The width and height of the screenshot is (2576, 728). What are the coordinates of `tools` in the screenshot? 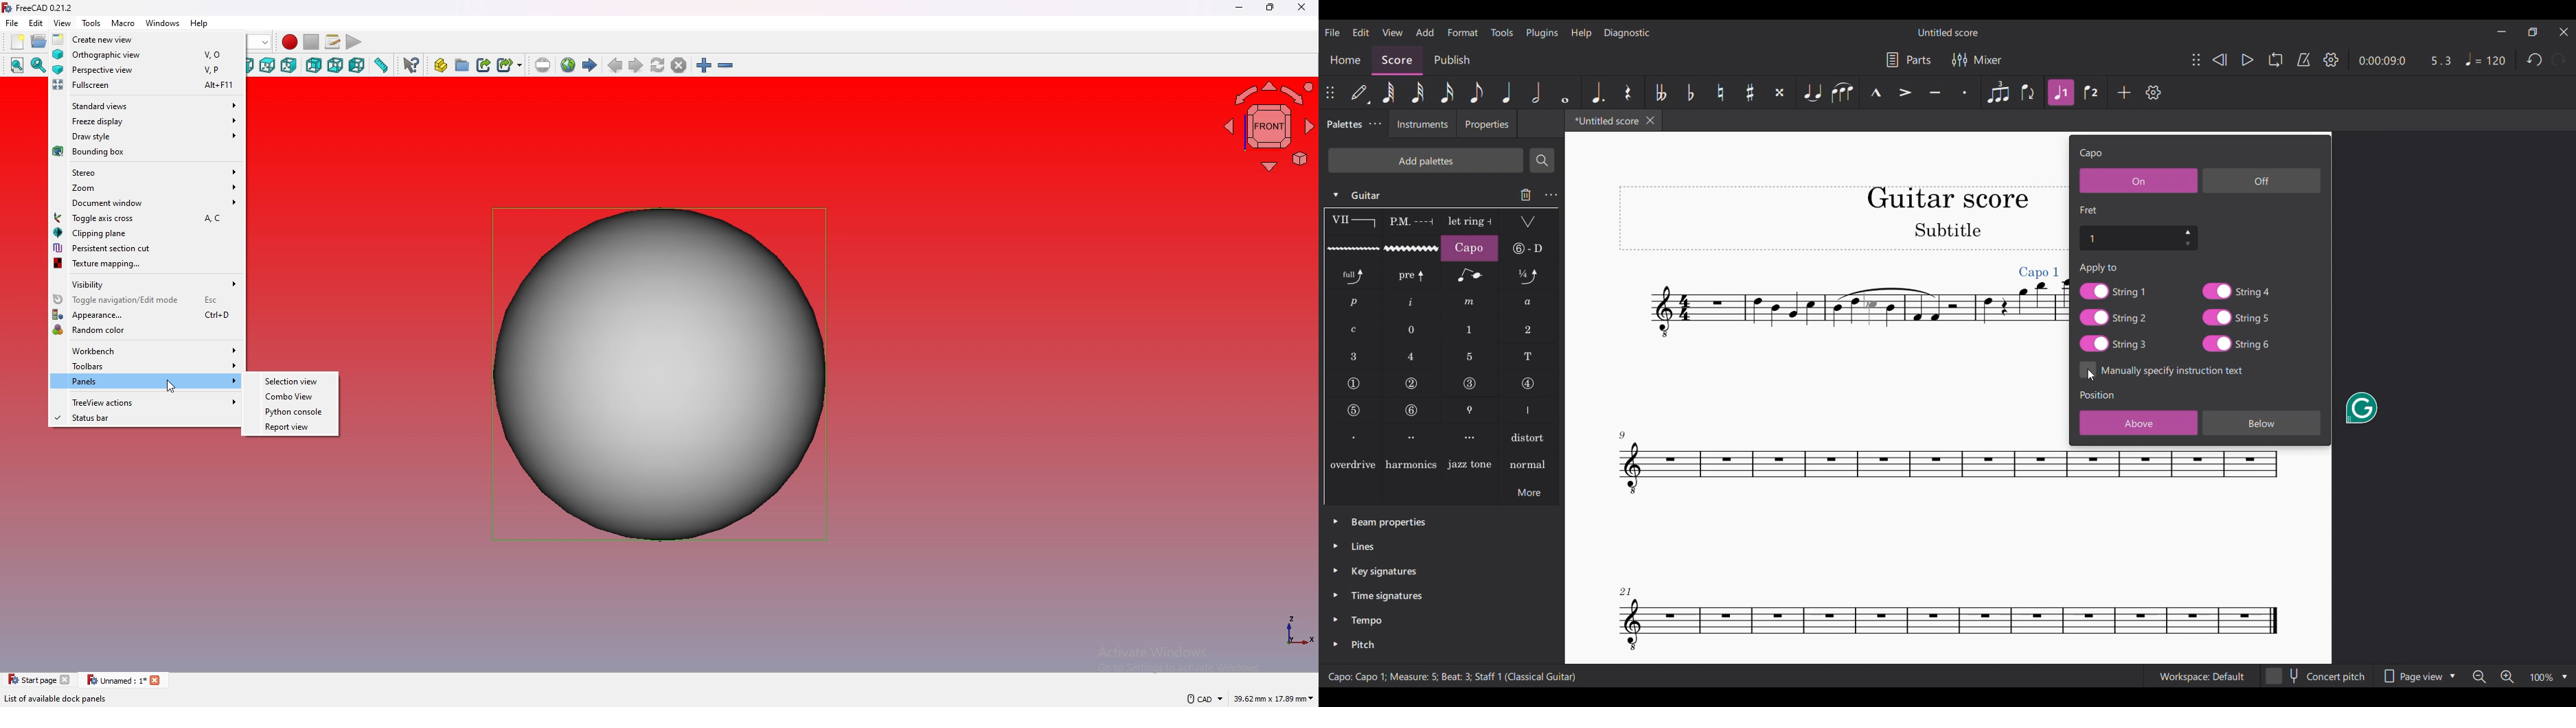 It's located at (92, 23).